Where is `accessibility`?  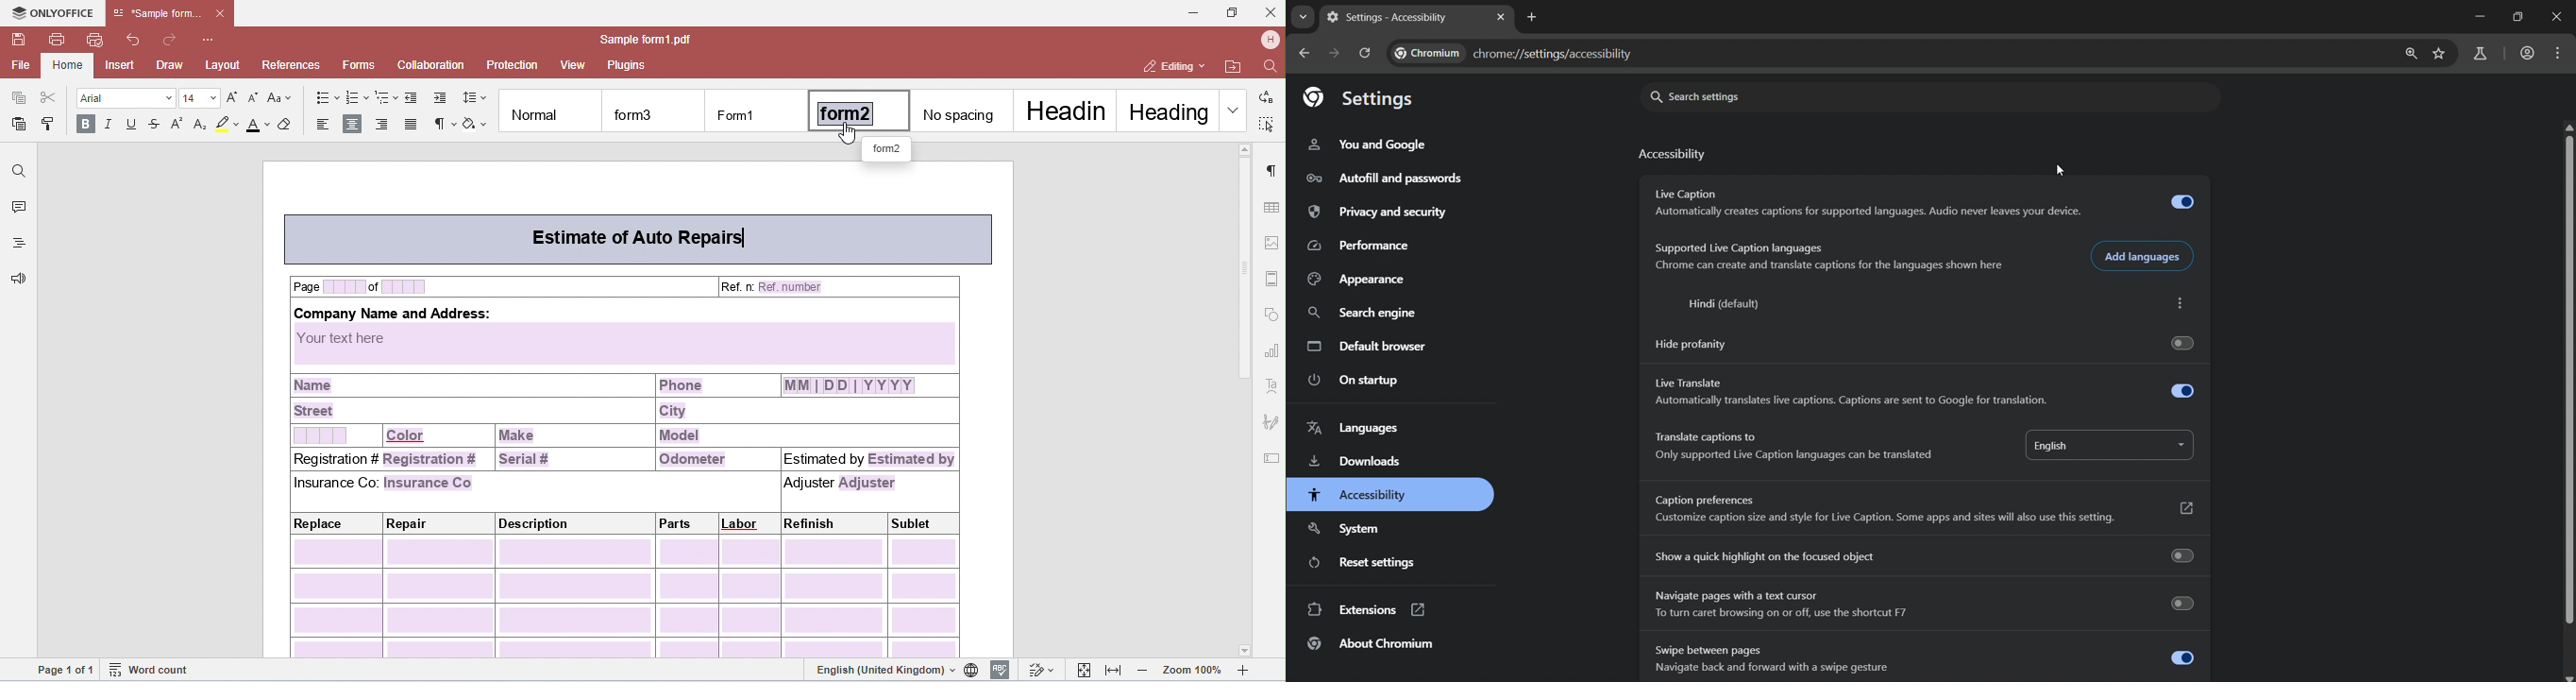
accessibility is located at coordinates (1678, 156).